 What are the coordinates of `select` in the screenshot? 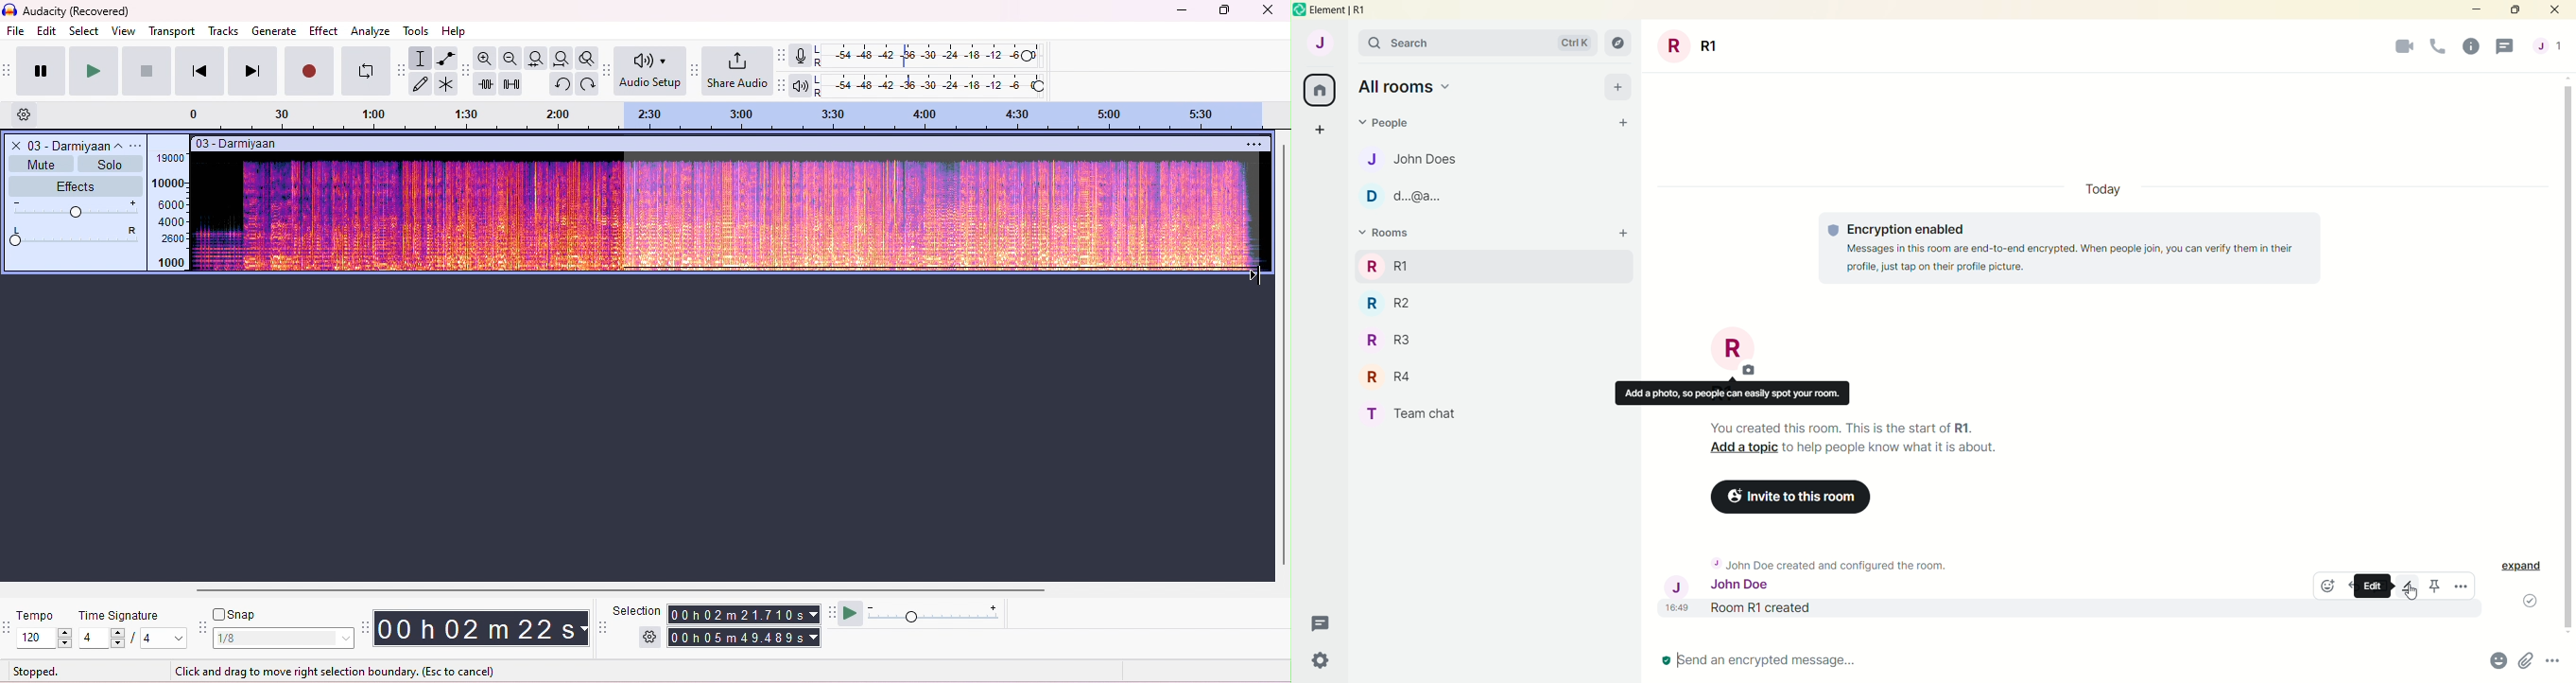 It's located at (85, 30).